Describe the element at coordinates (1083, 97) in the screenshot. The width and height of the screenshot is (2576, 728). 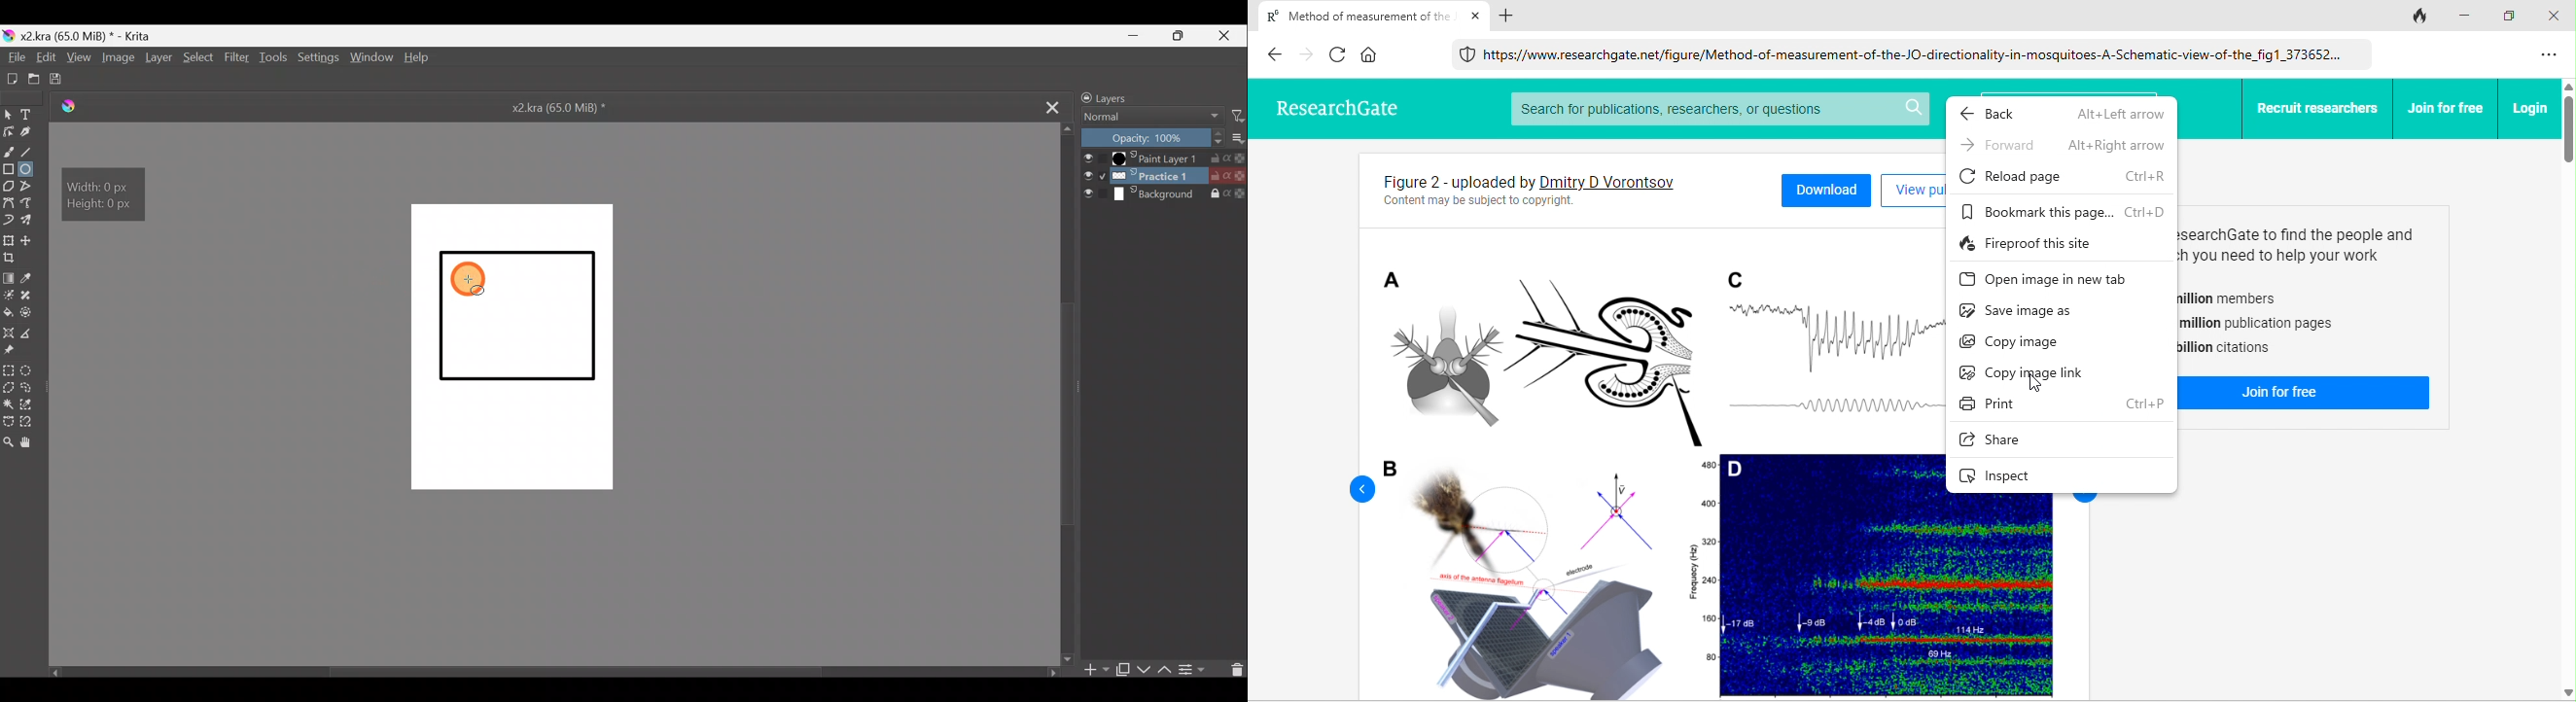
I see `lock/unlock docker` at that location.